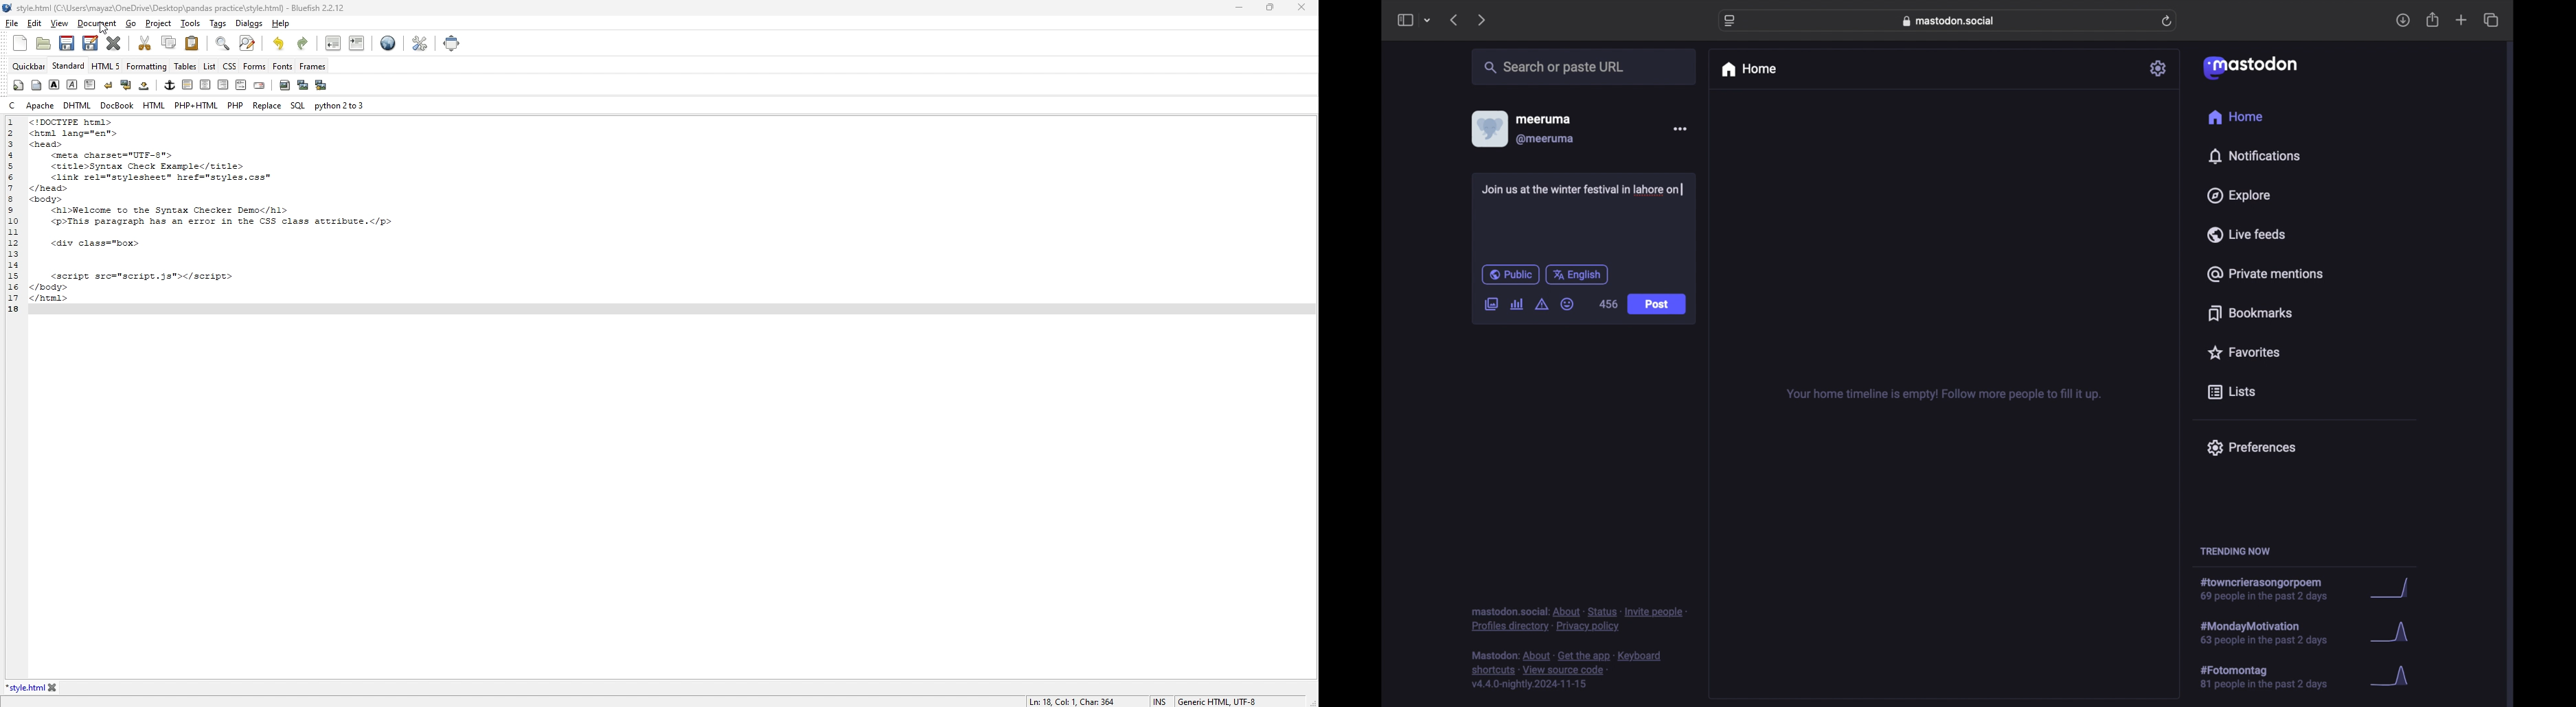 The width and height of the screenshot is (2576, 728). Describe the element at coordinates (54, 688) in the screenshot. I see `close tab` at that location.